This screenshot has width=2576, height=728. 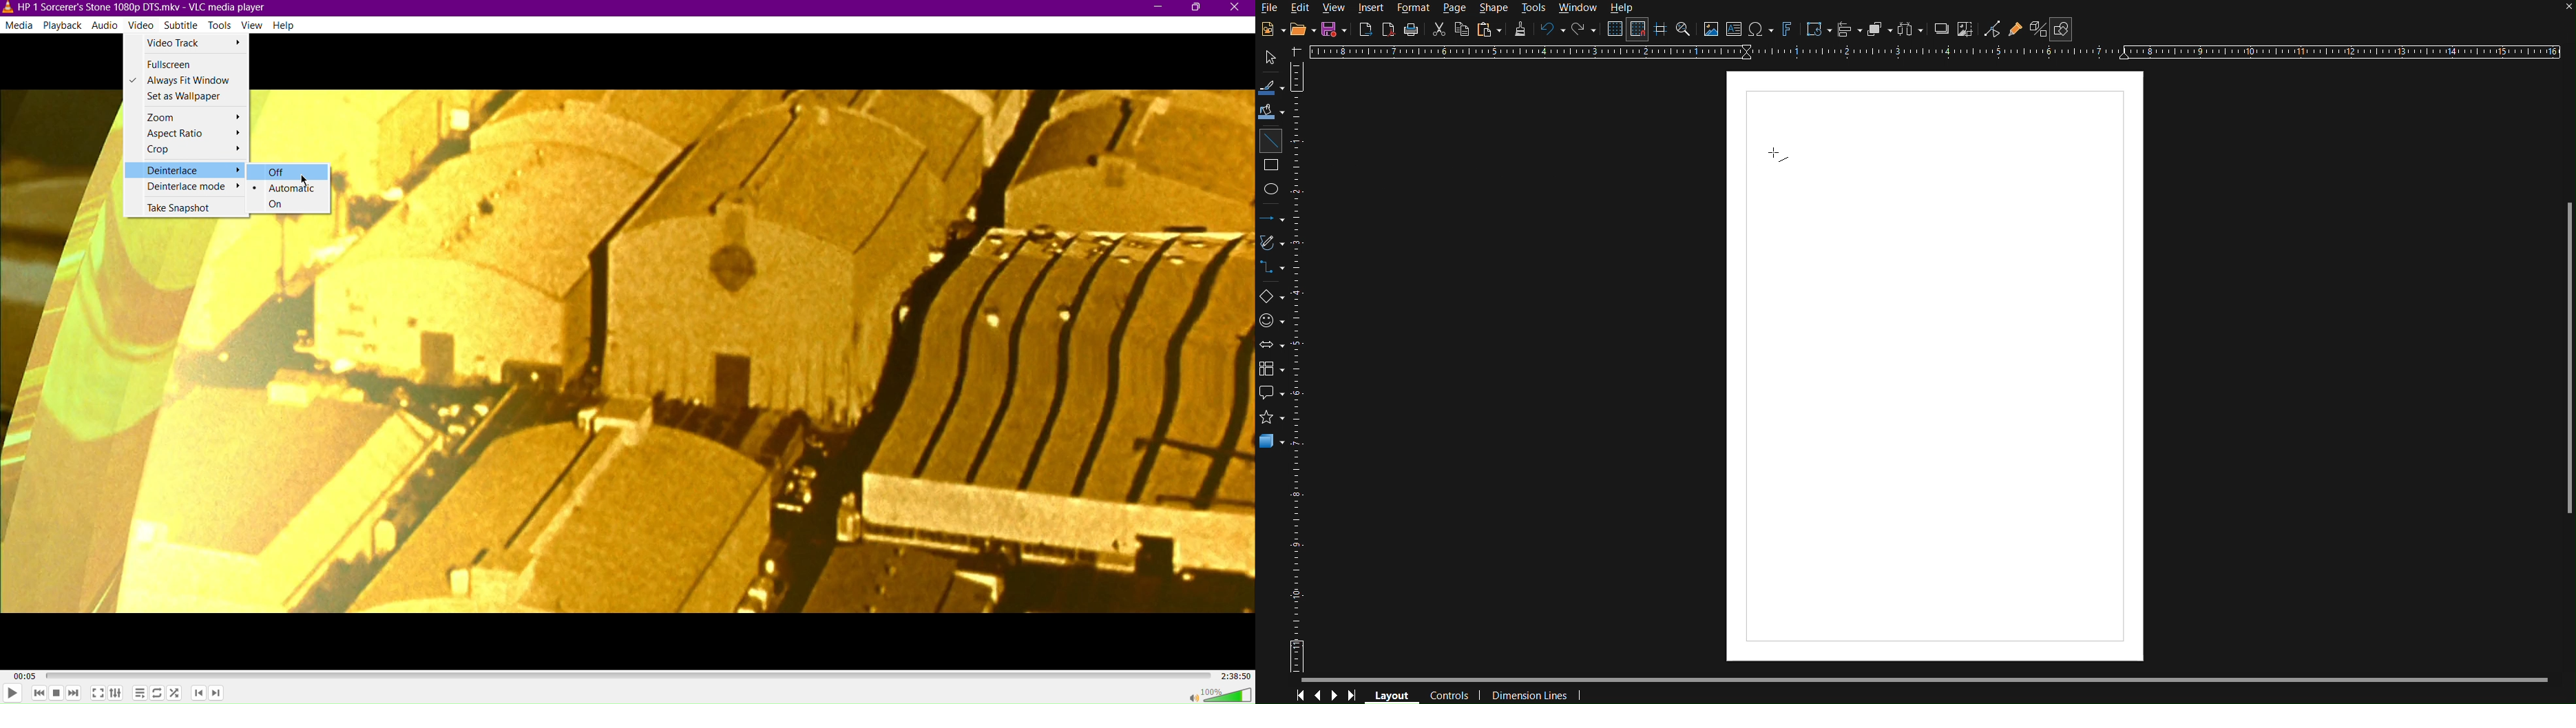 What do you see at coordinates (1301, 8) in the screenshot?
I see `Edit` at bounding box center [1301, 8].